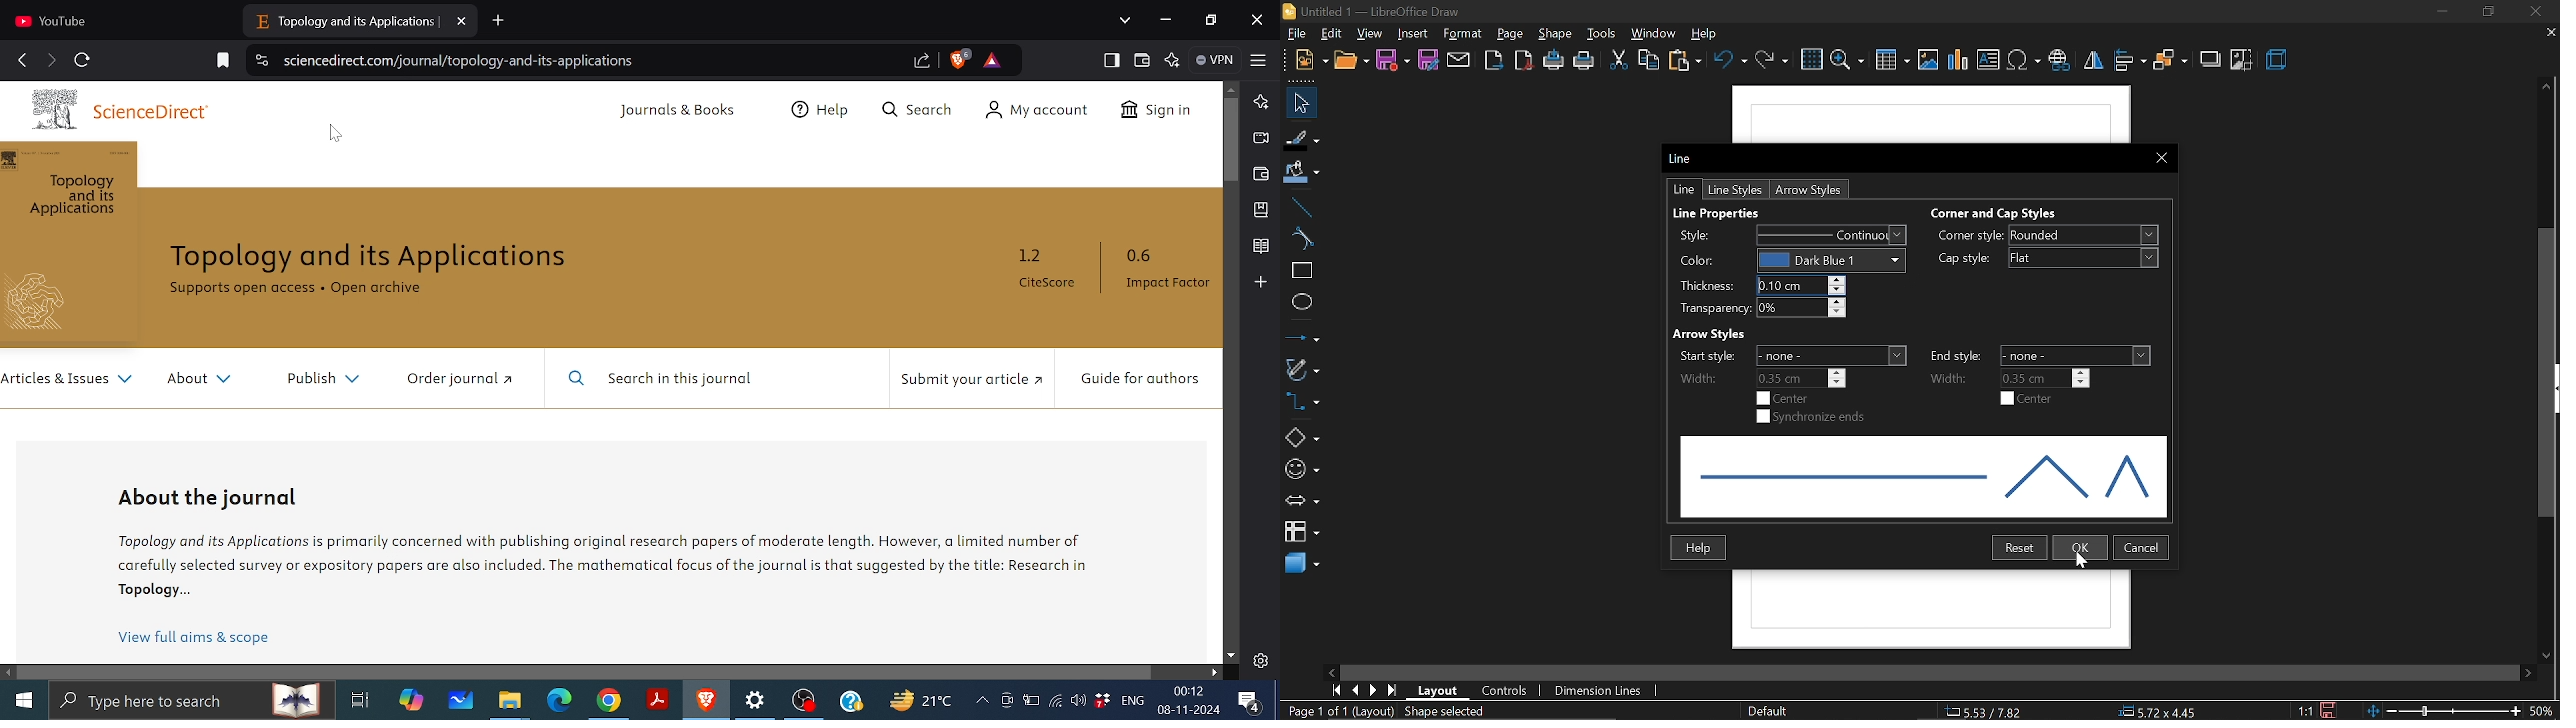 The width and height of the screenshot is (2576, 728). What do you see at coordinates (1334, 33) in the screenshot?
I see `edit` at bounding box center [1334, 33].